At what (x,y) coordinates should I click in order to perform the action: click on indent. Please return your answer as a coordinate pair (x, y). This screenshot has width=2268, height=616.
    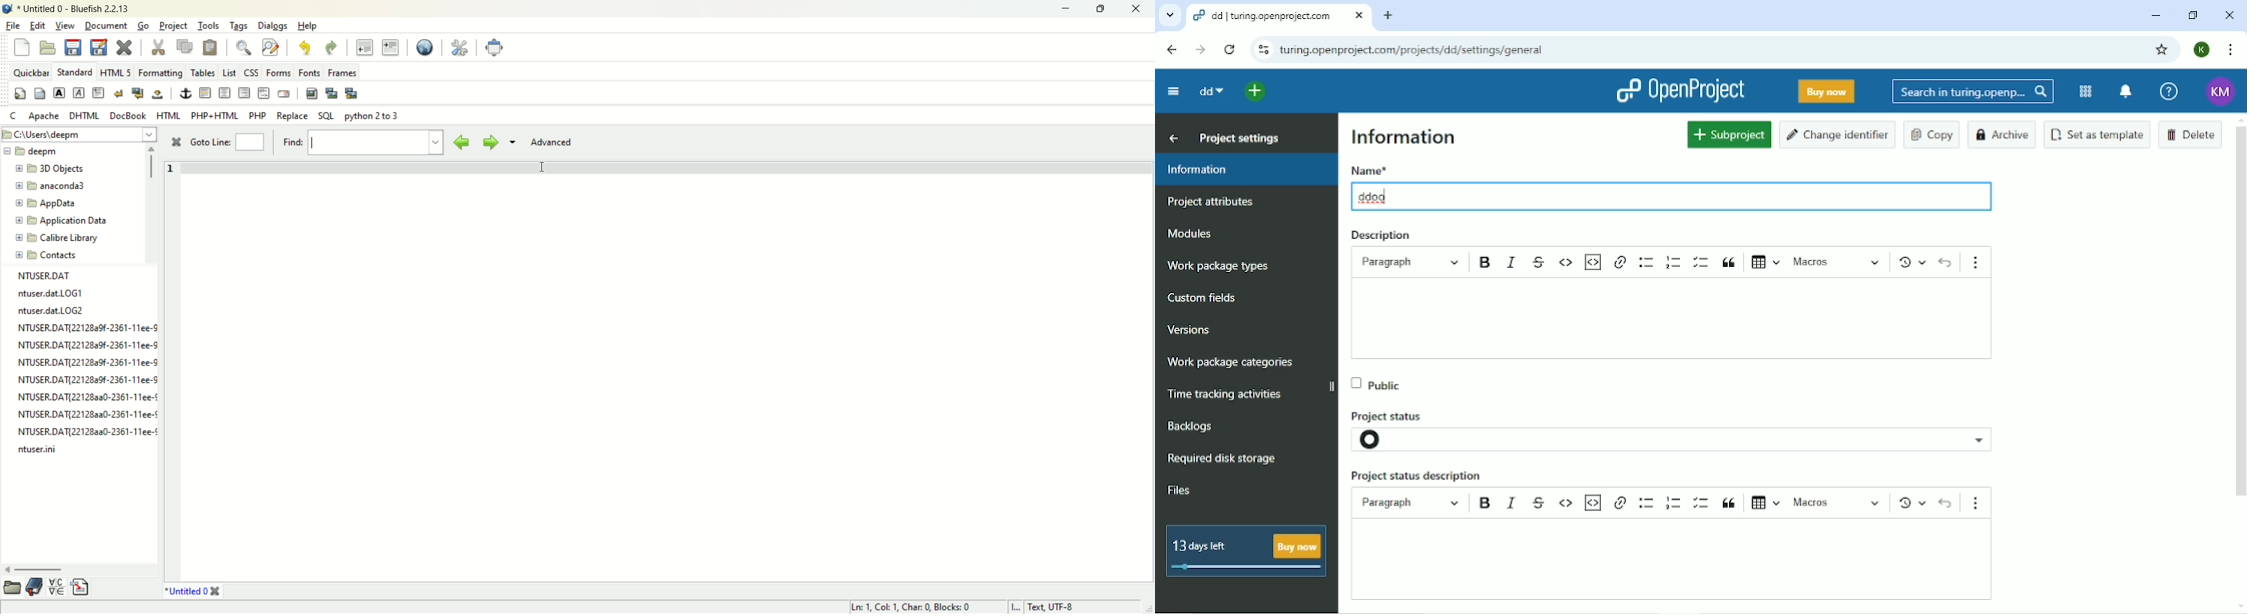
    Looking at the image, I should click on (391, 47).